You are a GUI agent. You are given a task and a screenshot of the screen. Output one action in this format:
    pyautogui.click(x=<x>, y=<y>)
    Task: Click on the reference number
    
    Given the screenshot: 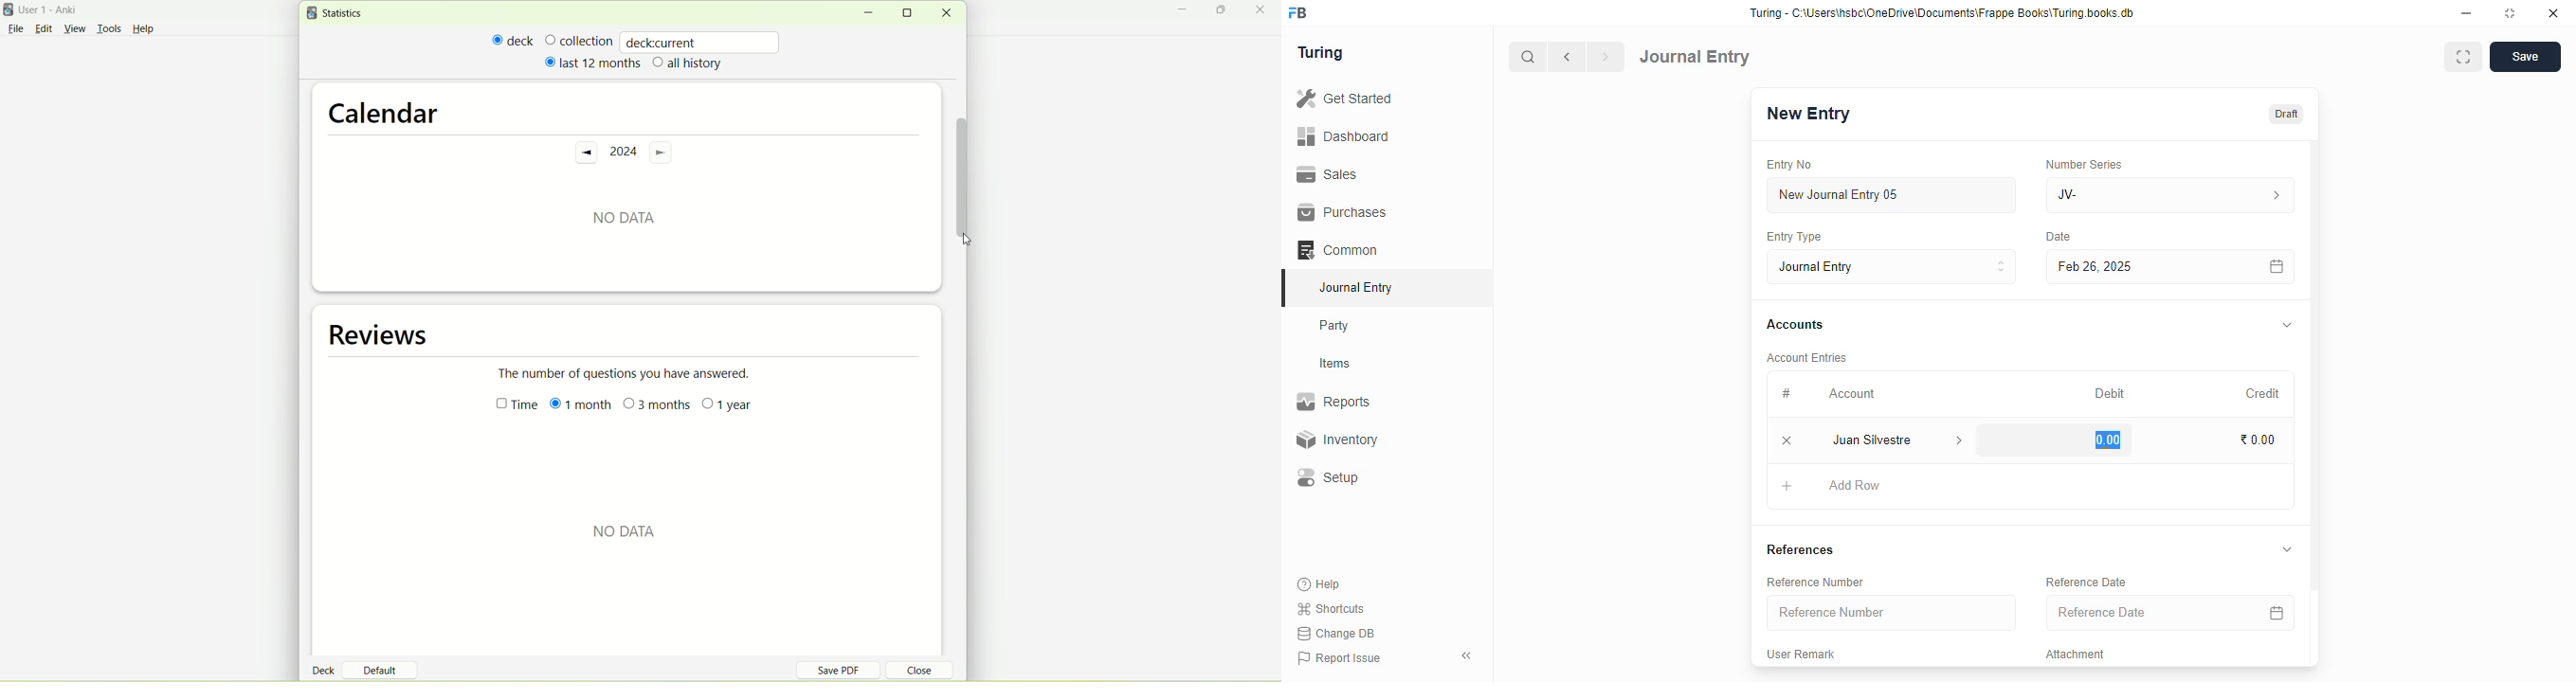 What is the action you would take?
    pyautogui.click(x=1892, y=613)
    